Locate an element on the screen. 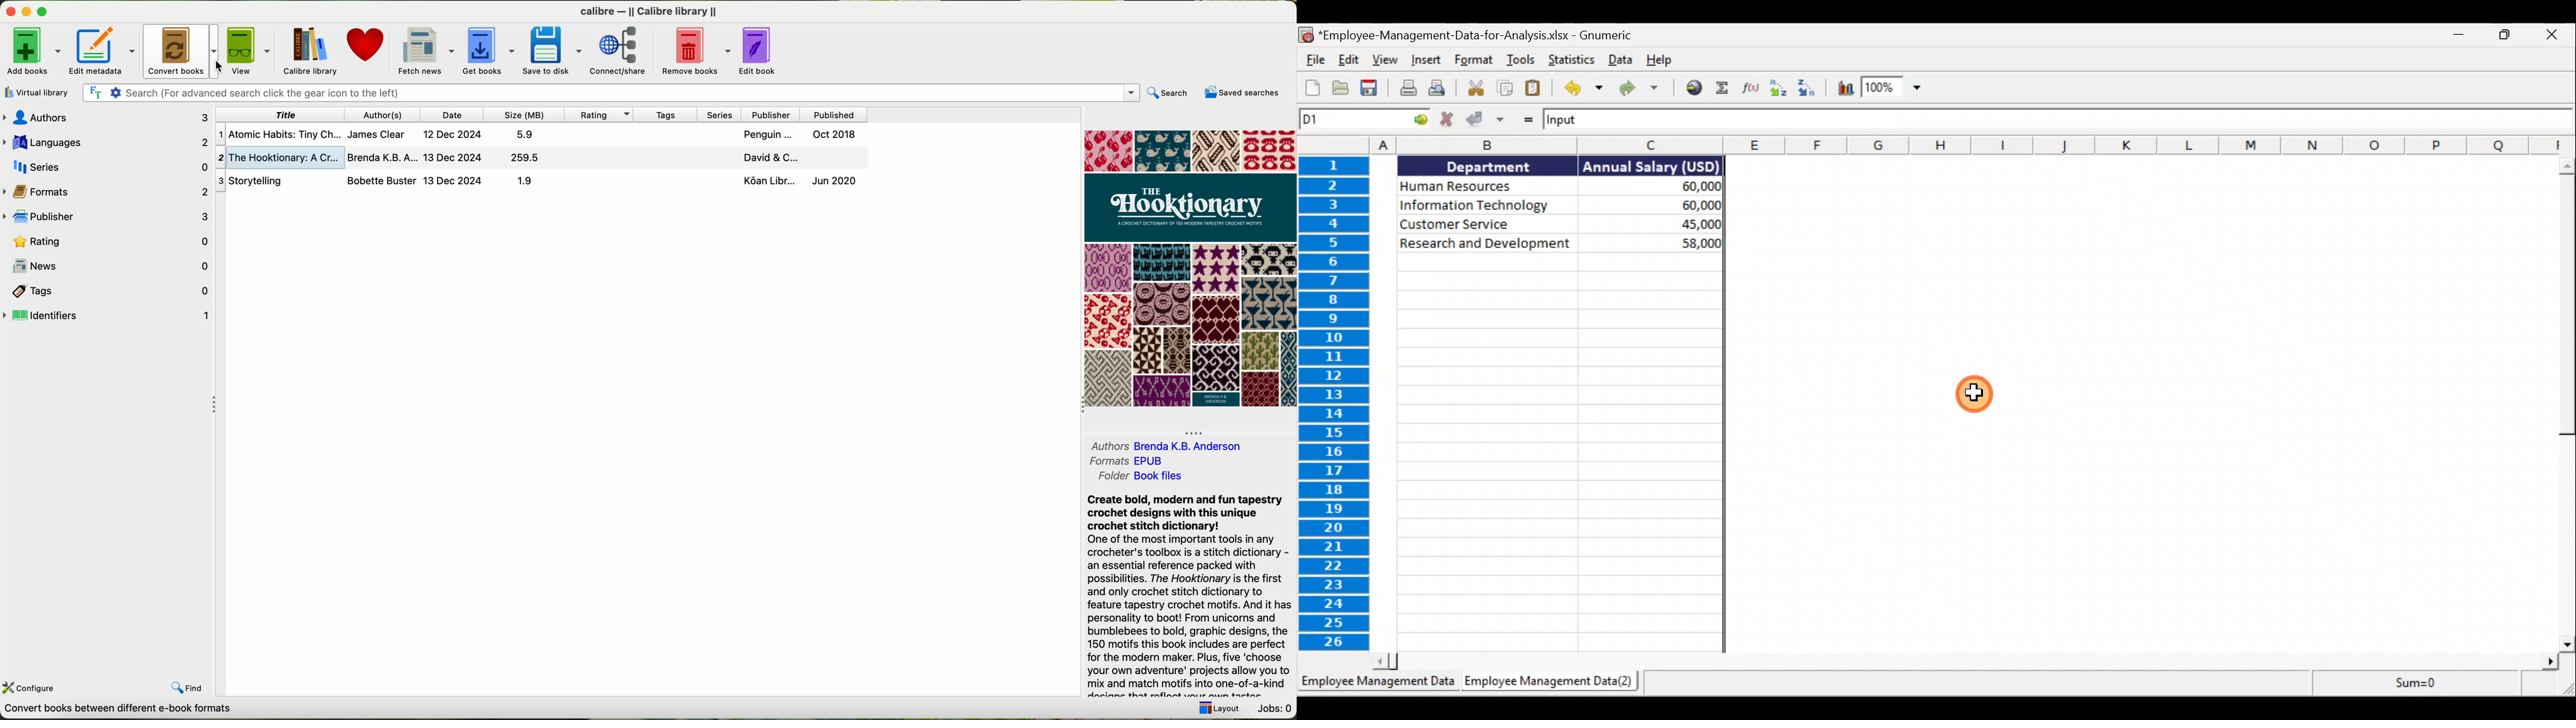  view is located at coordinates (251, 51).